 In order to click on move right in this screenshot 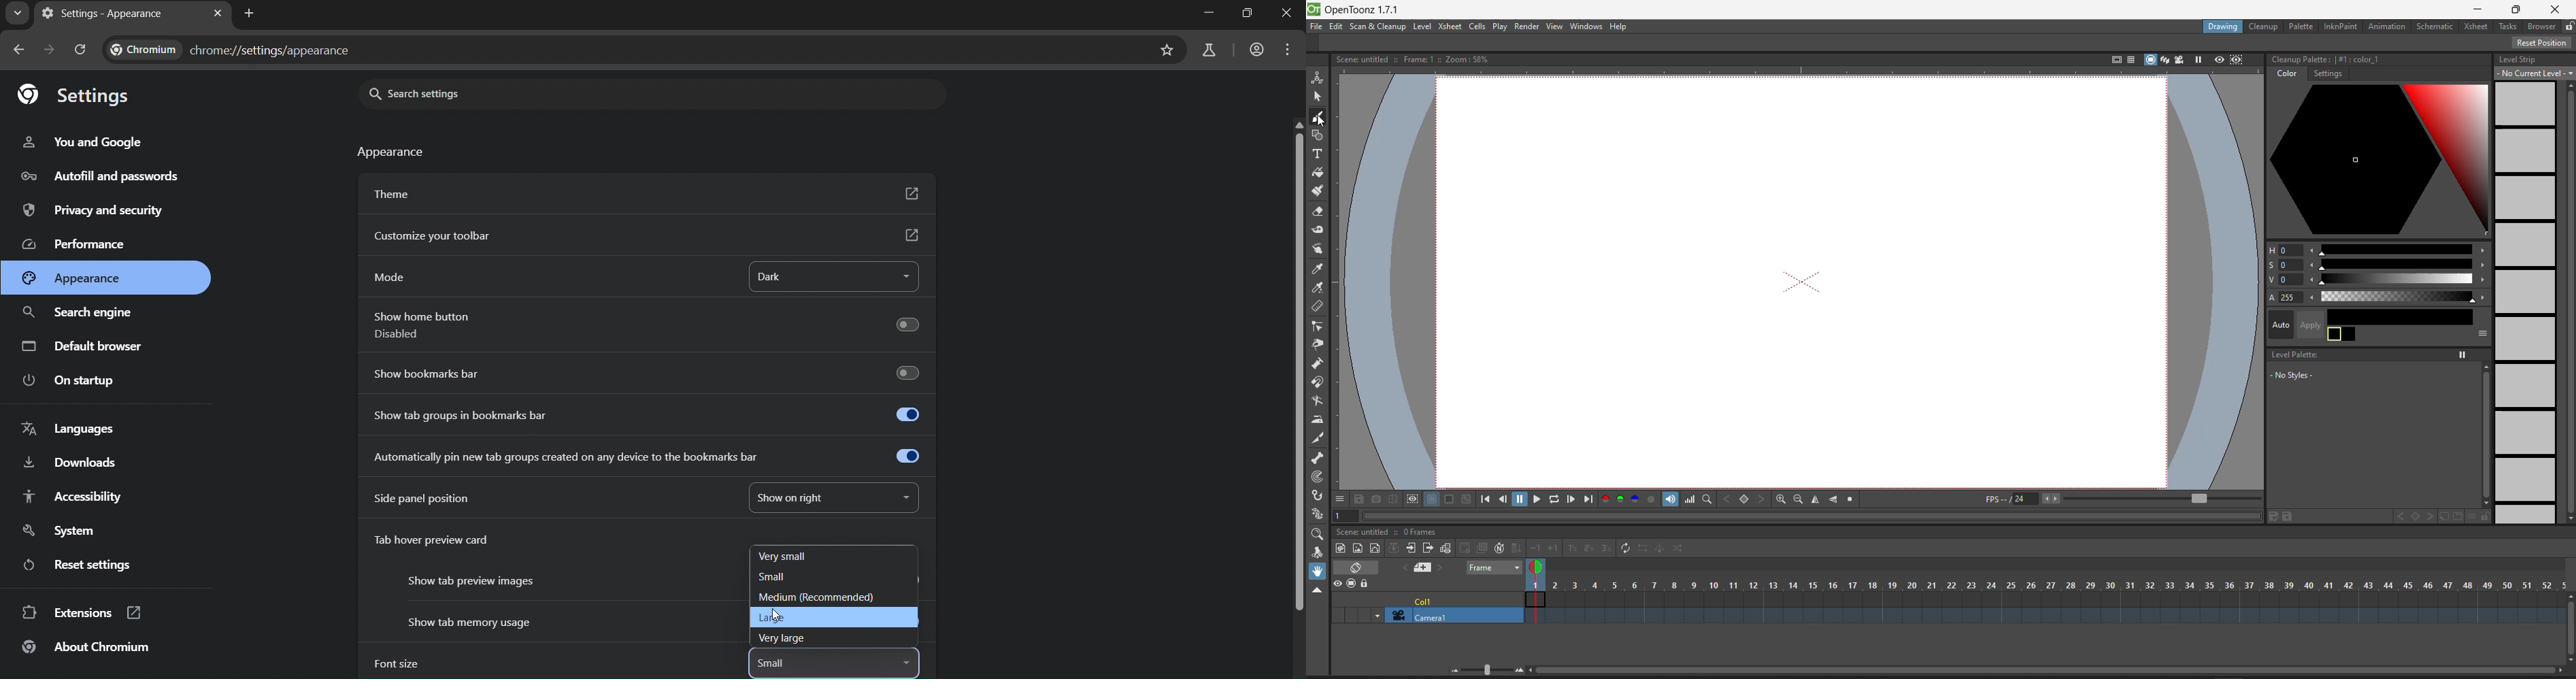, I will do `click(2482, 279)`.